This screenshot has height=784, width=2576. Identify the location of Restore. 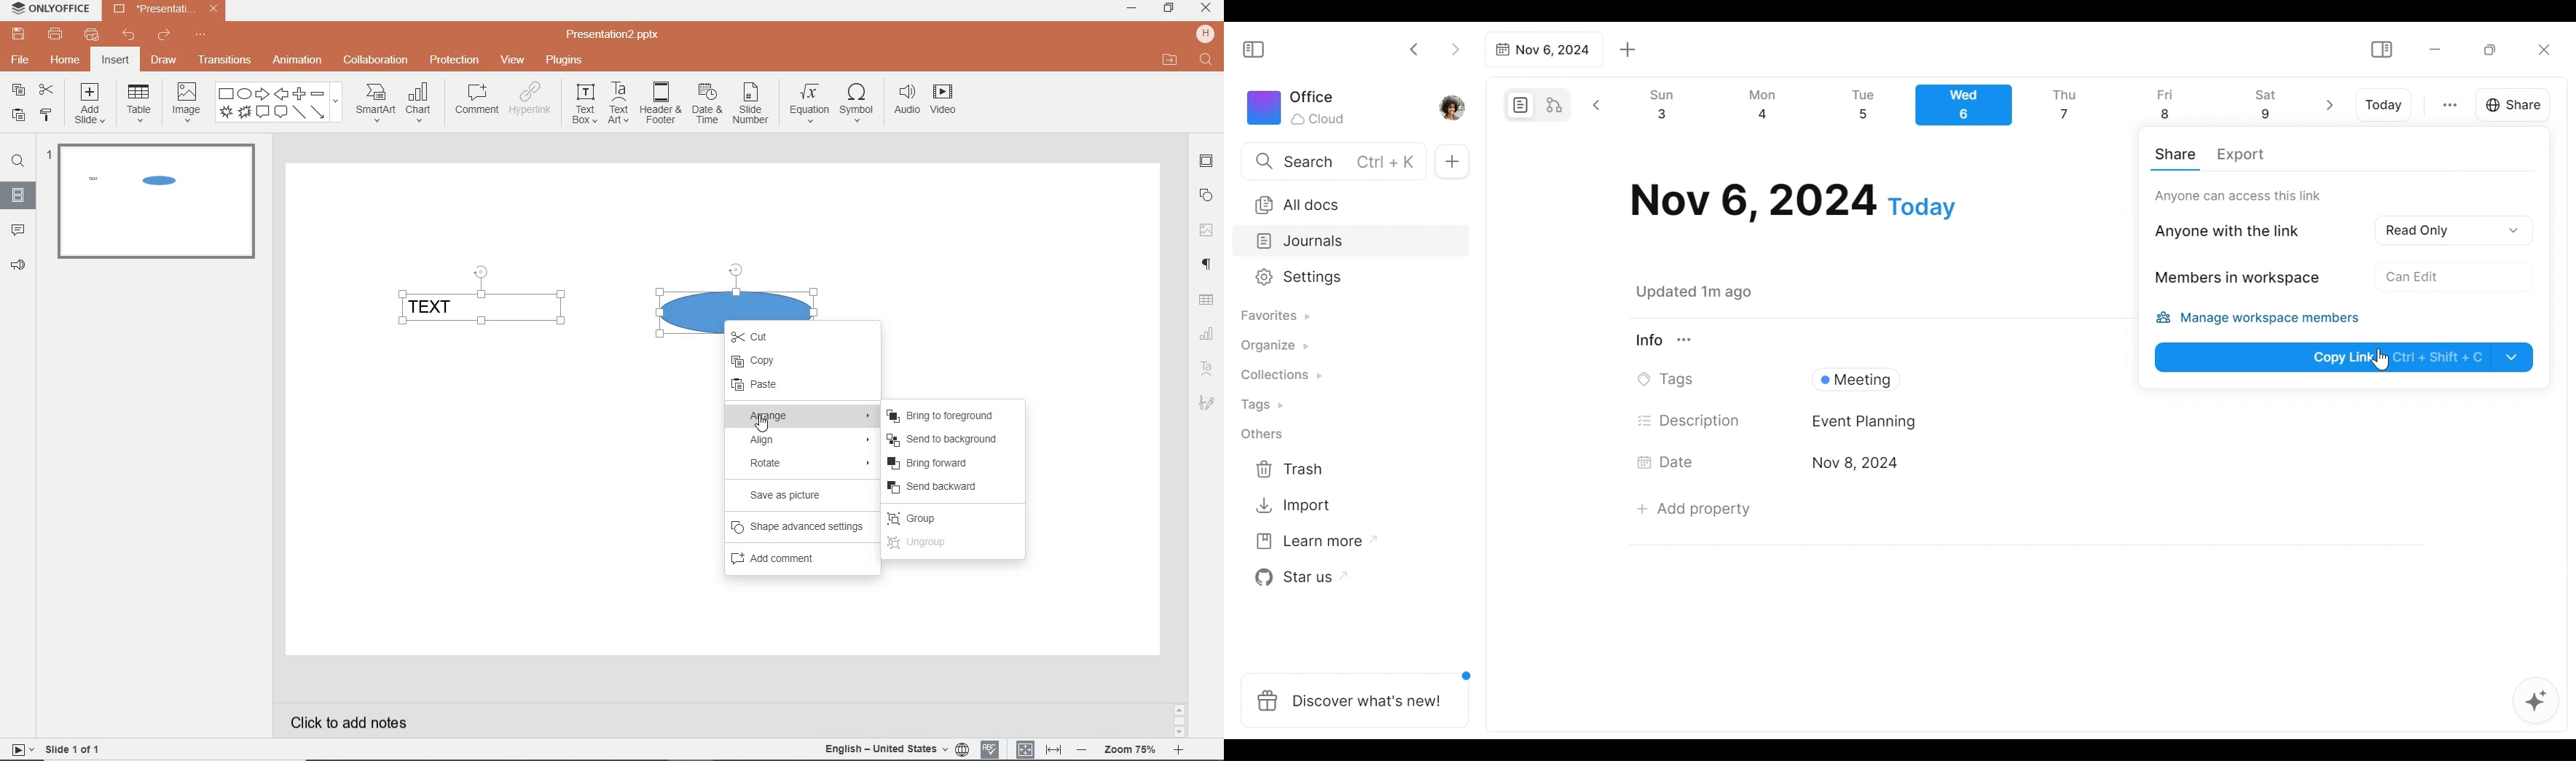
(2495, 49).